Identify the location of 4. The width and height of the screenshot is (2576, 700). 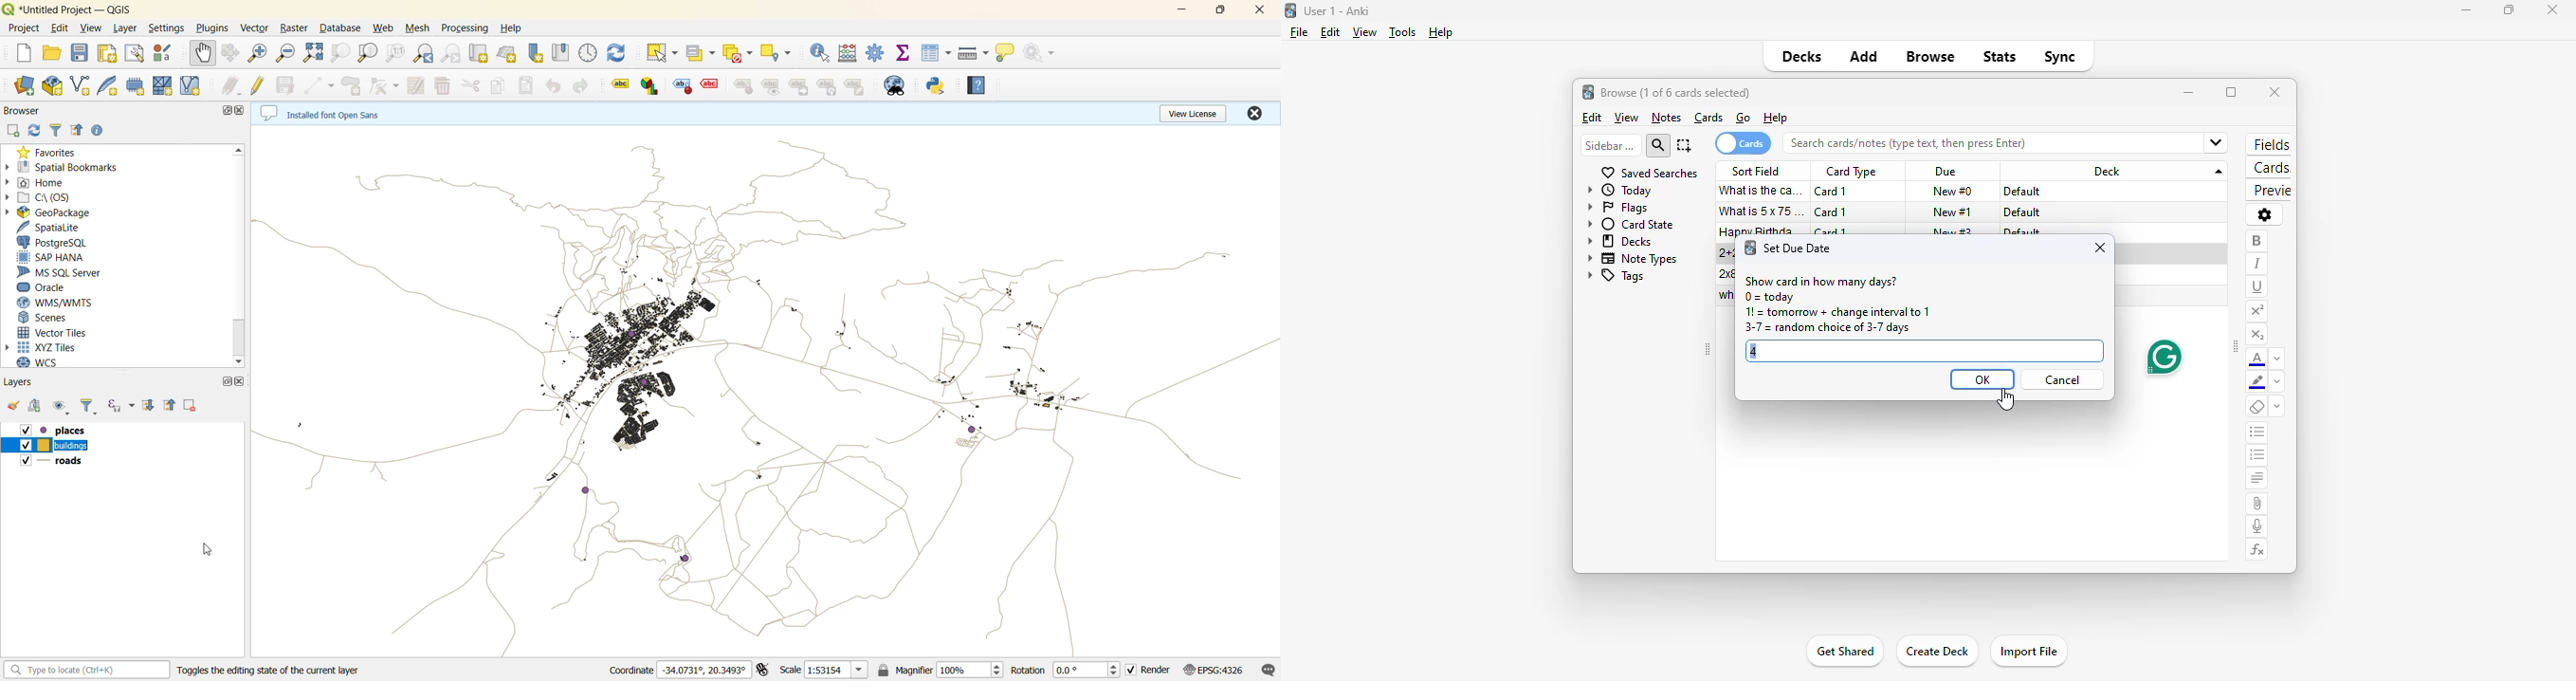
(1757, 350).